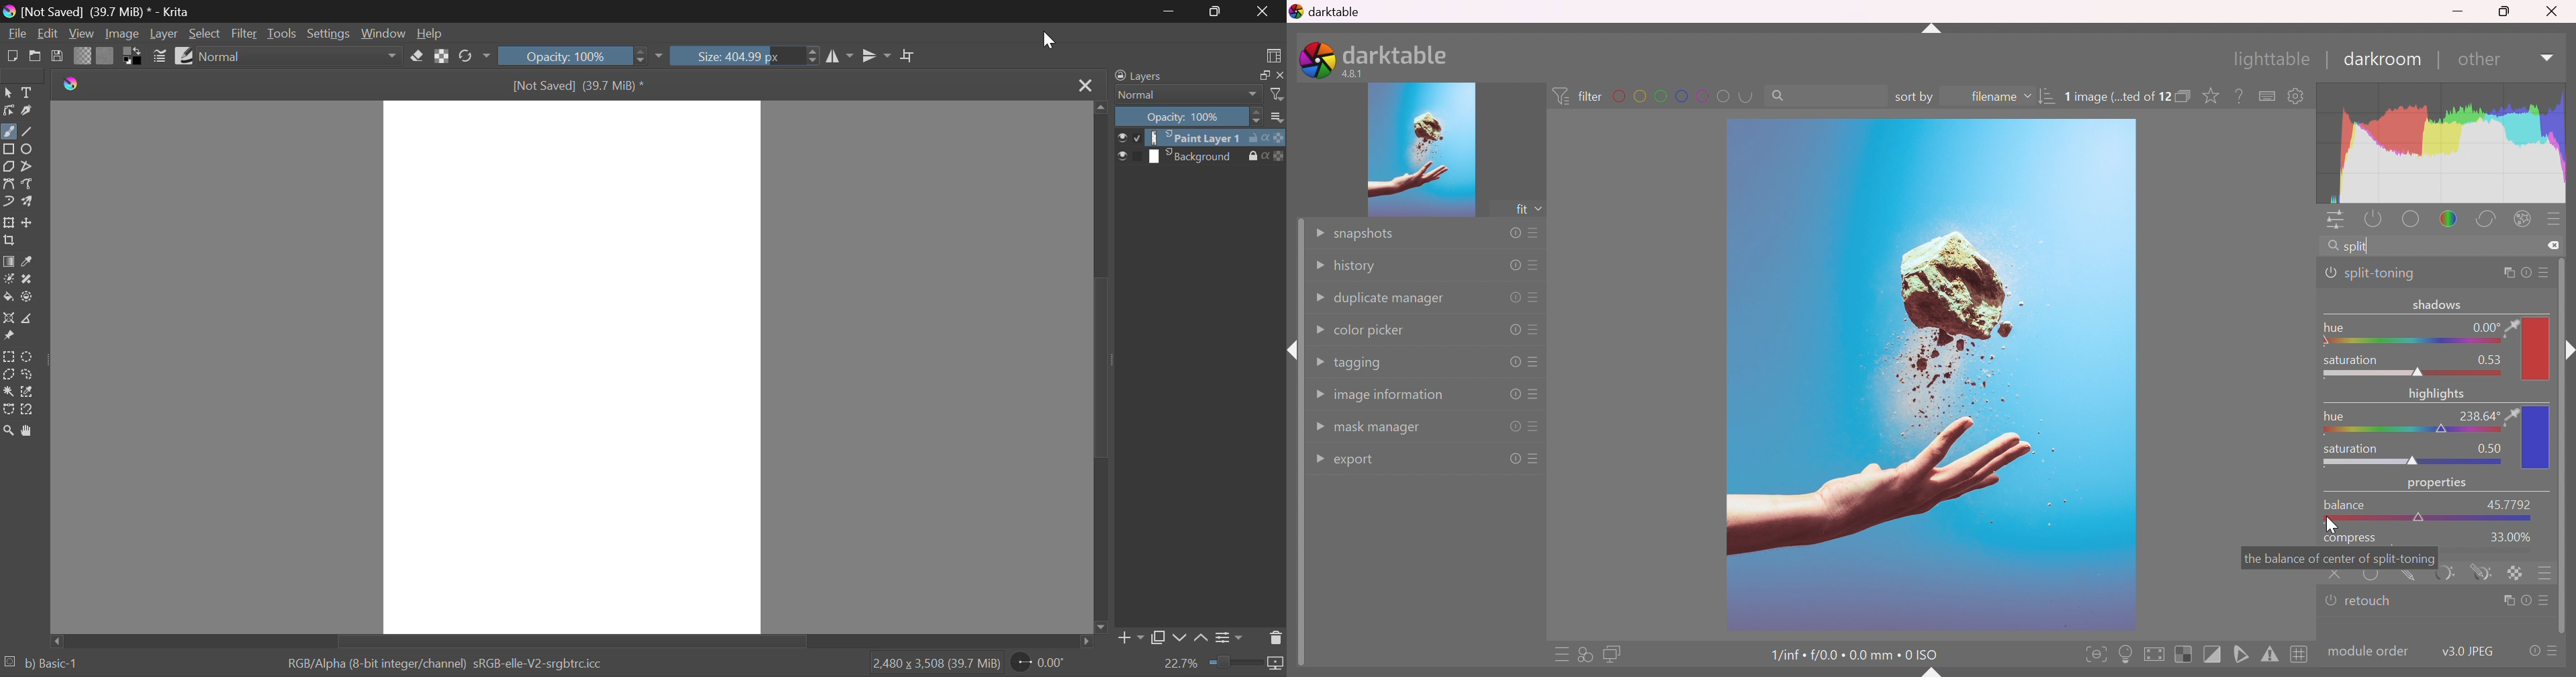  Describe the element at coordinates (1683, 96) in the screenshot. I see `filter by images color label` at that location.